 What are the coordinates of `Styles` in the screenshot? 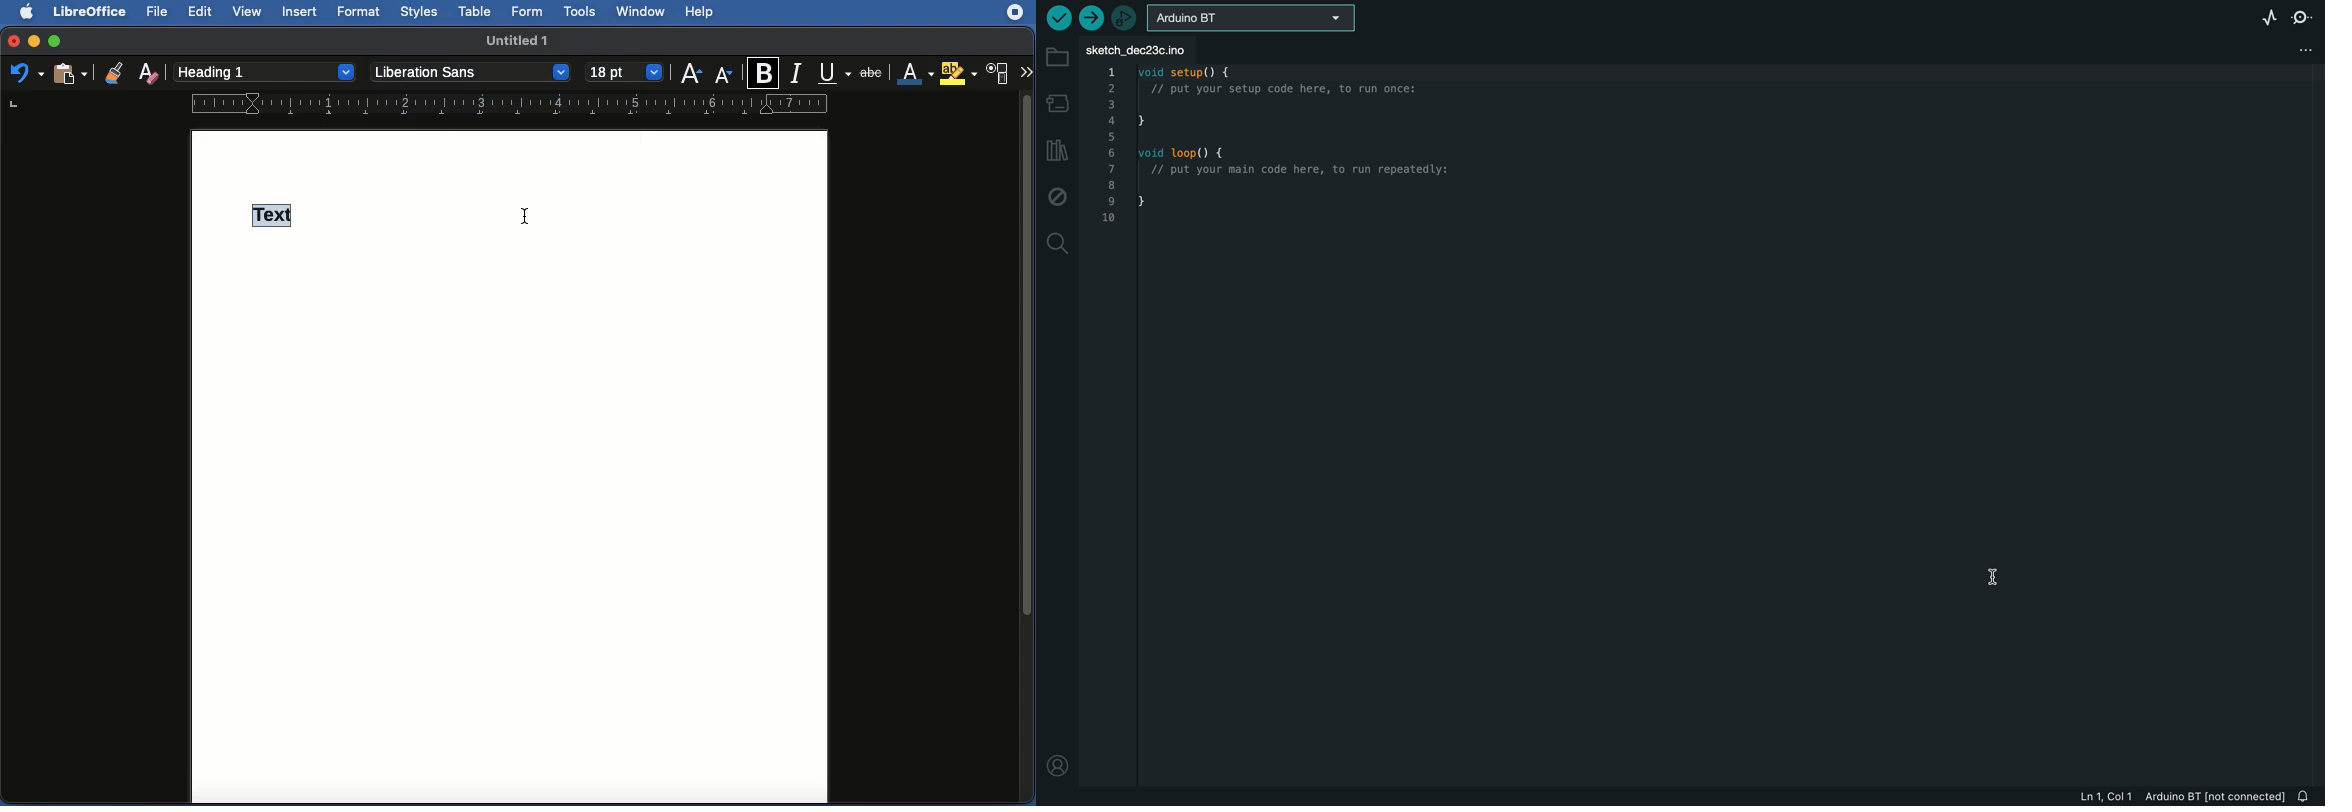 It's located at (418, 15).